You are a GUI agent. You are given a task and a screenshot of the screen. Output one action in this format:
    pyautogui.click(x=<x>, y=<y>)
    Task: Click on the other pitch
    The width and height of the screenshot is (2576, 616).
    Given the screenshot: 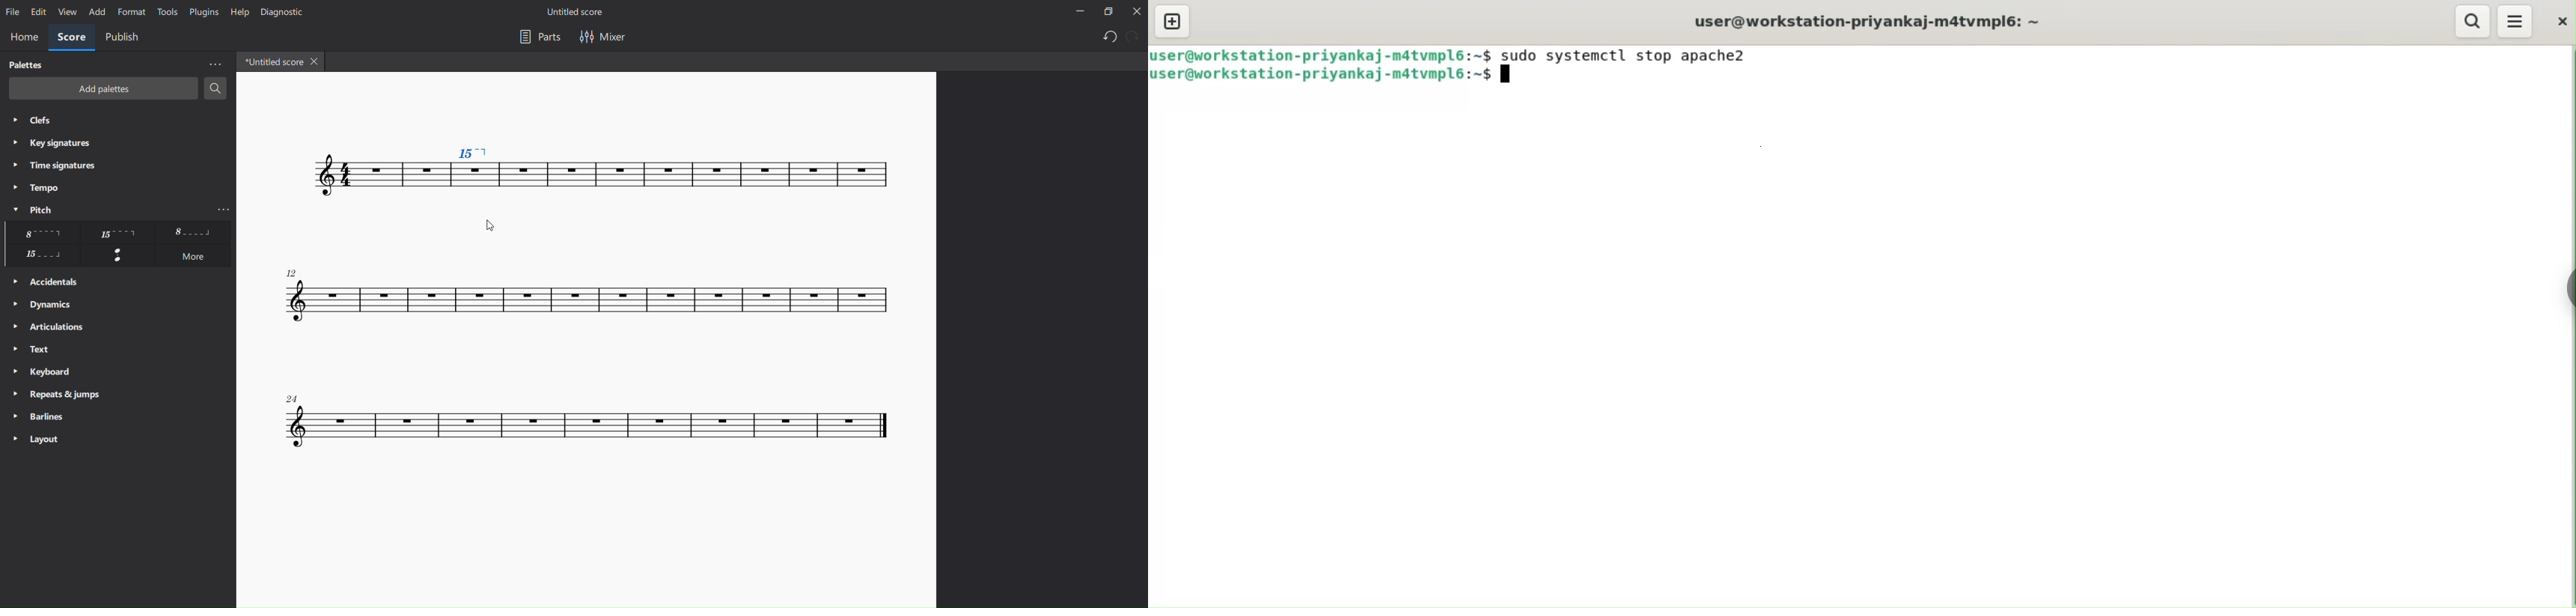 What is the action you would take?
    pyautogui.click(x=40, y=256)
    